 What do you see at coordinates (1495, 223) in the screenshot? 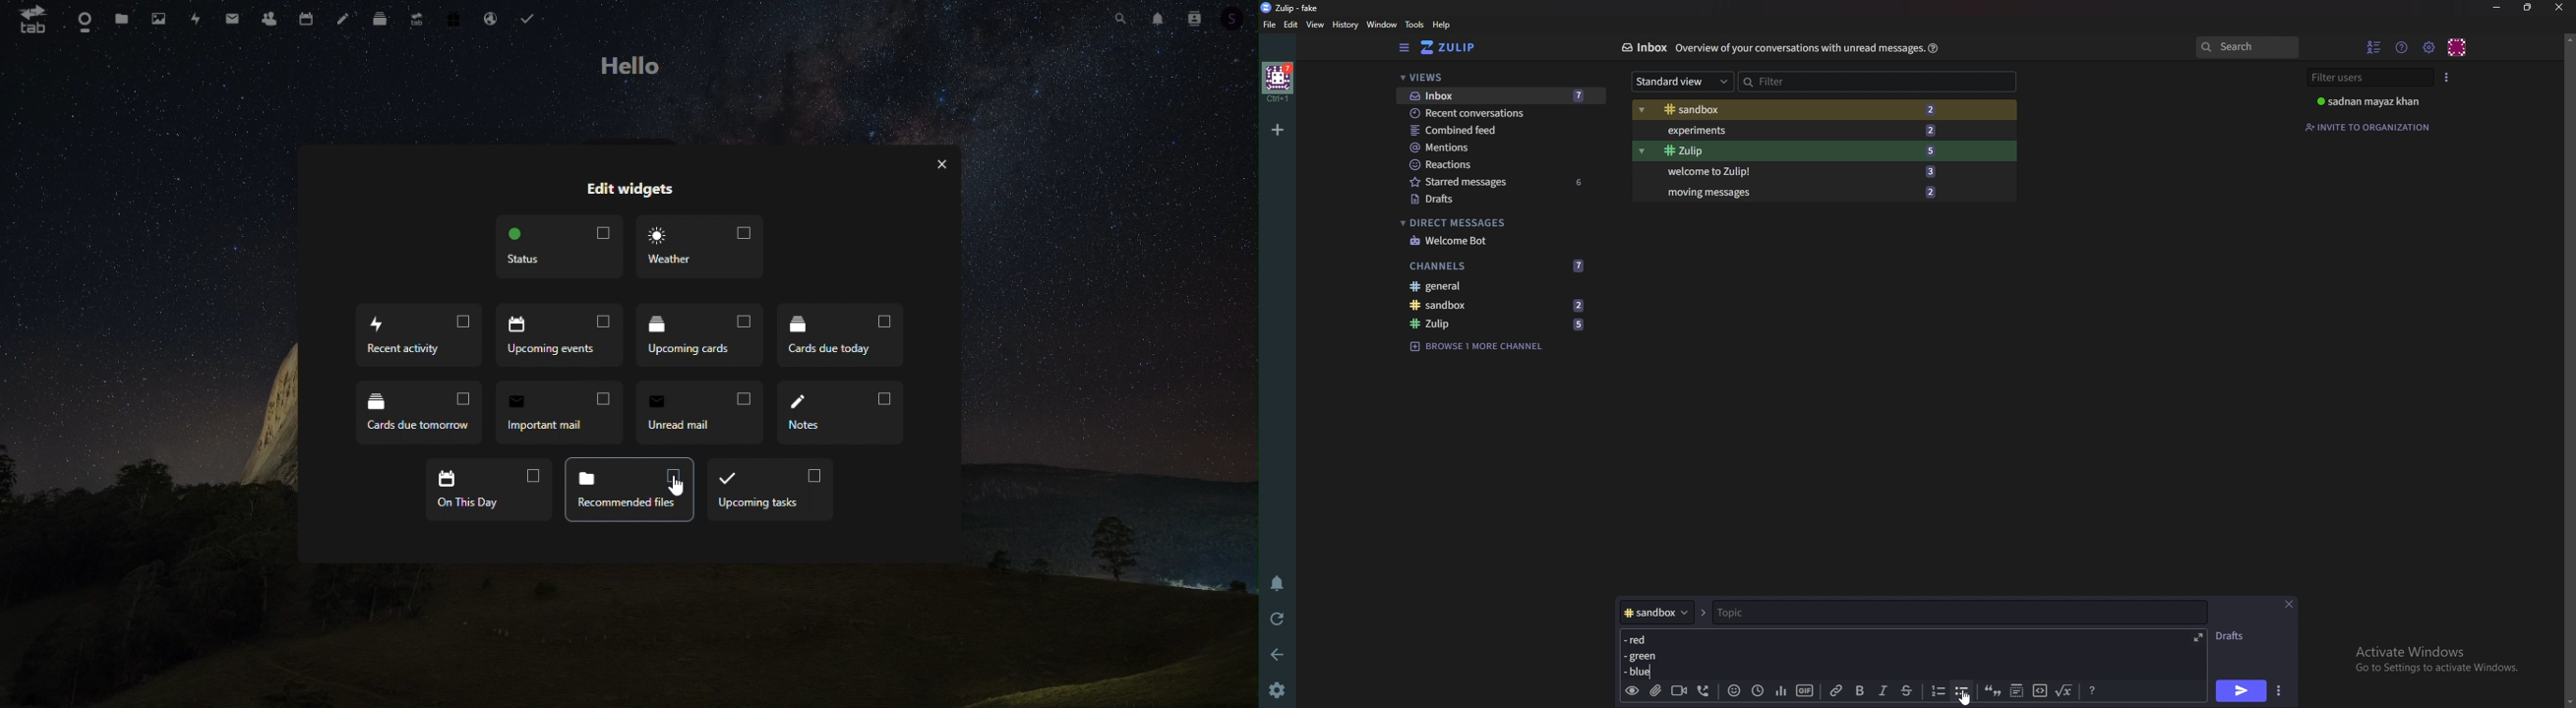
I see `Direct messages` at bounding box center [1495, 223].